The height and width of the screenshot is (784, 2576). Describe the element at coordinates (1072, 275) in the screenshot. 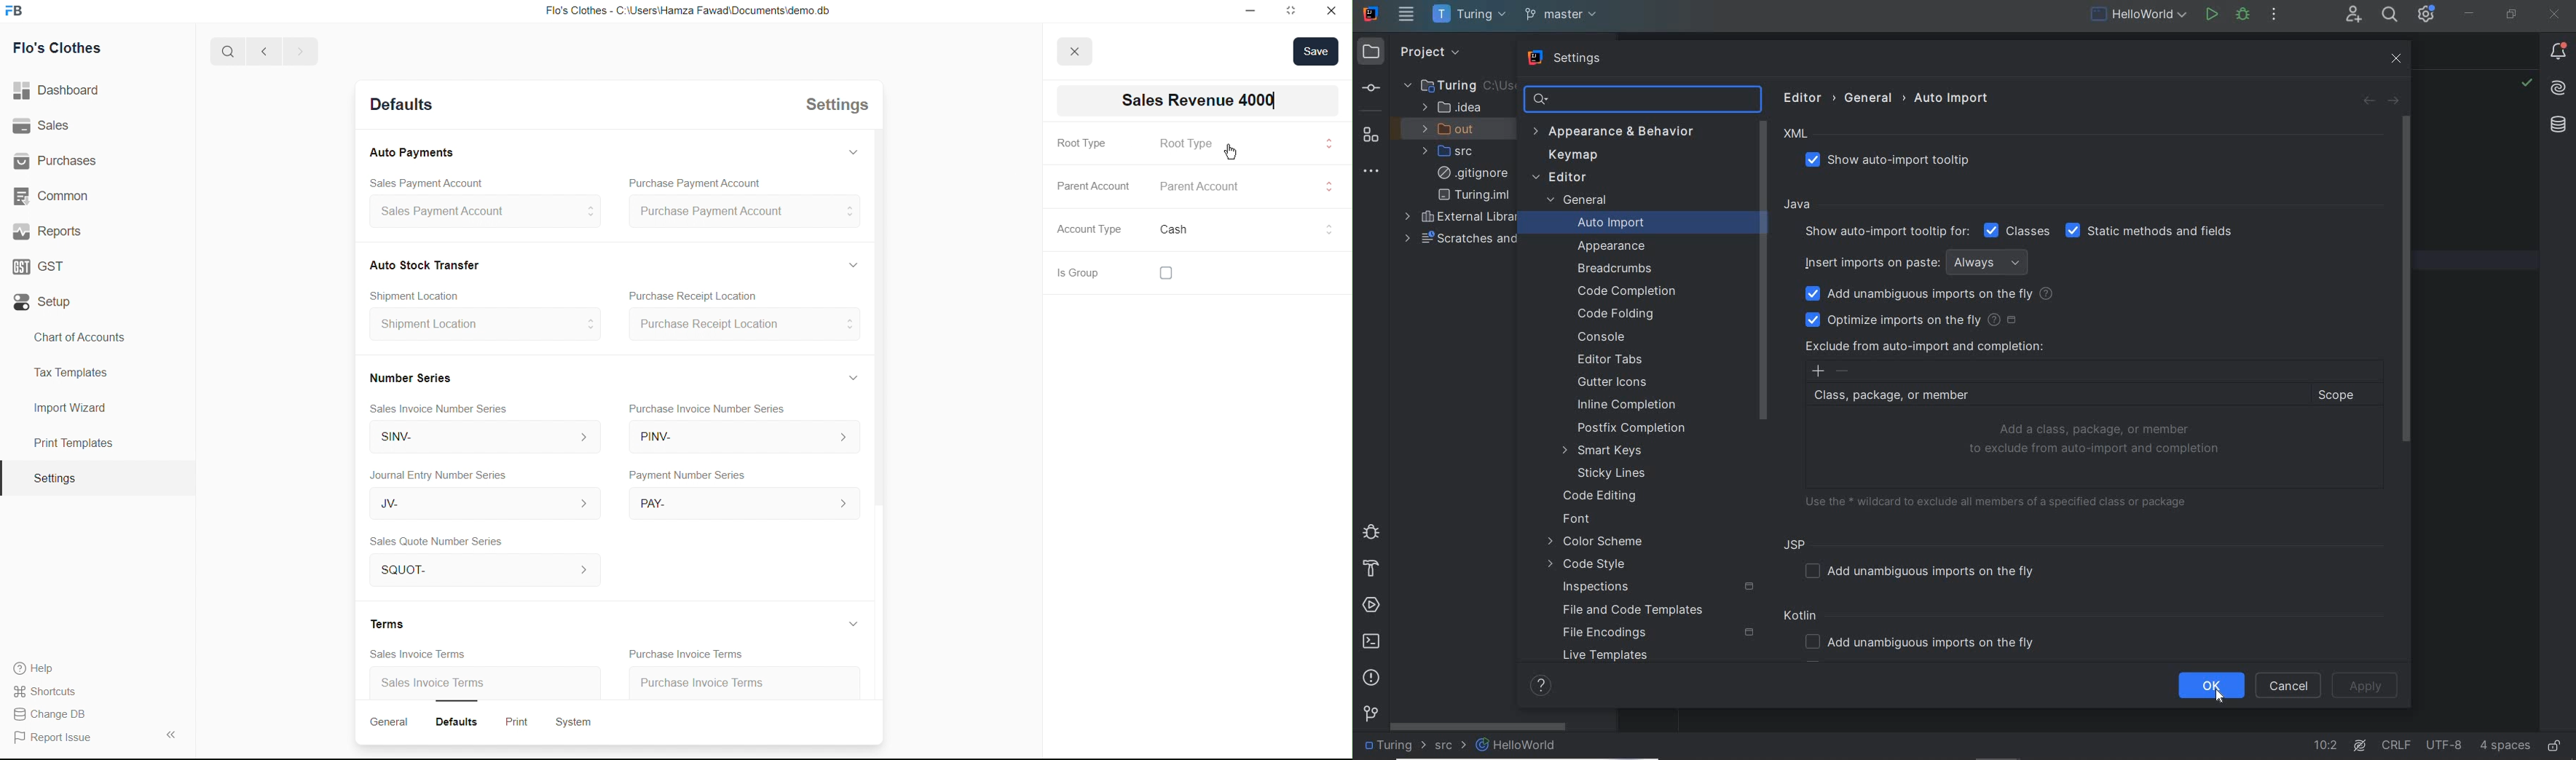

I see `Is Group` at that location.